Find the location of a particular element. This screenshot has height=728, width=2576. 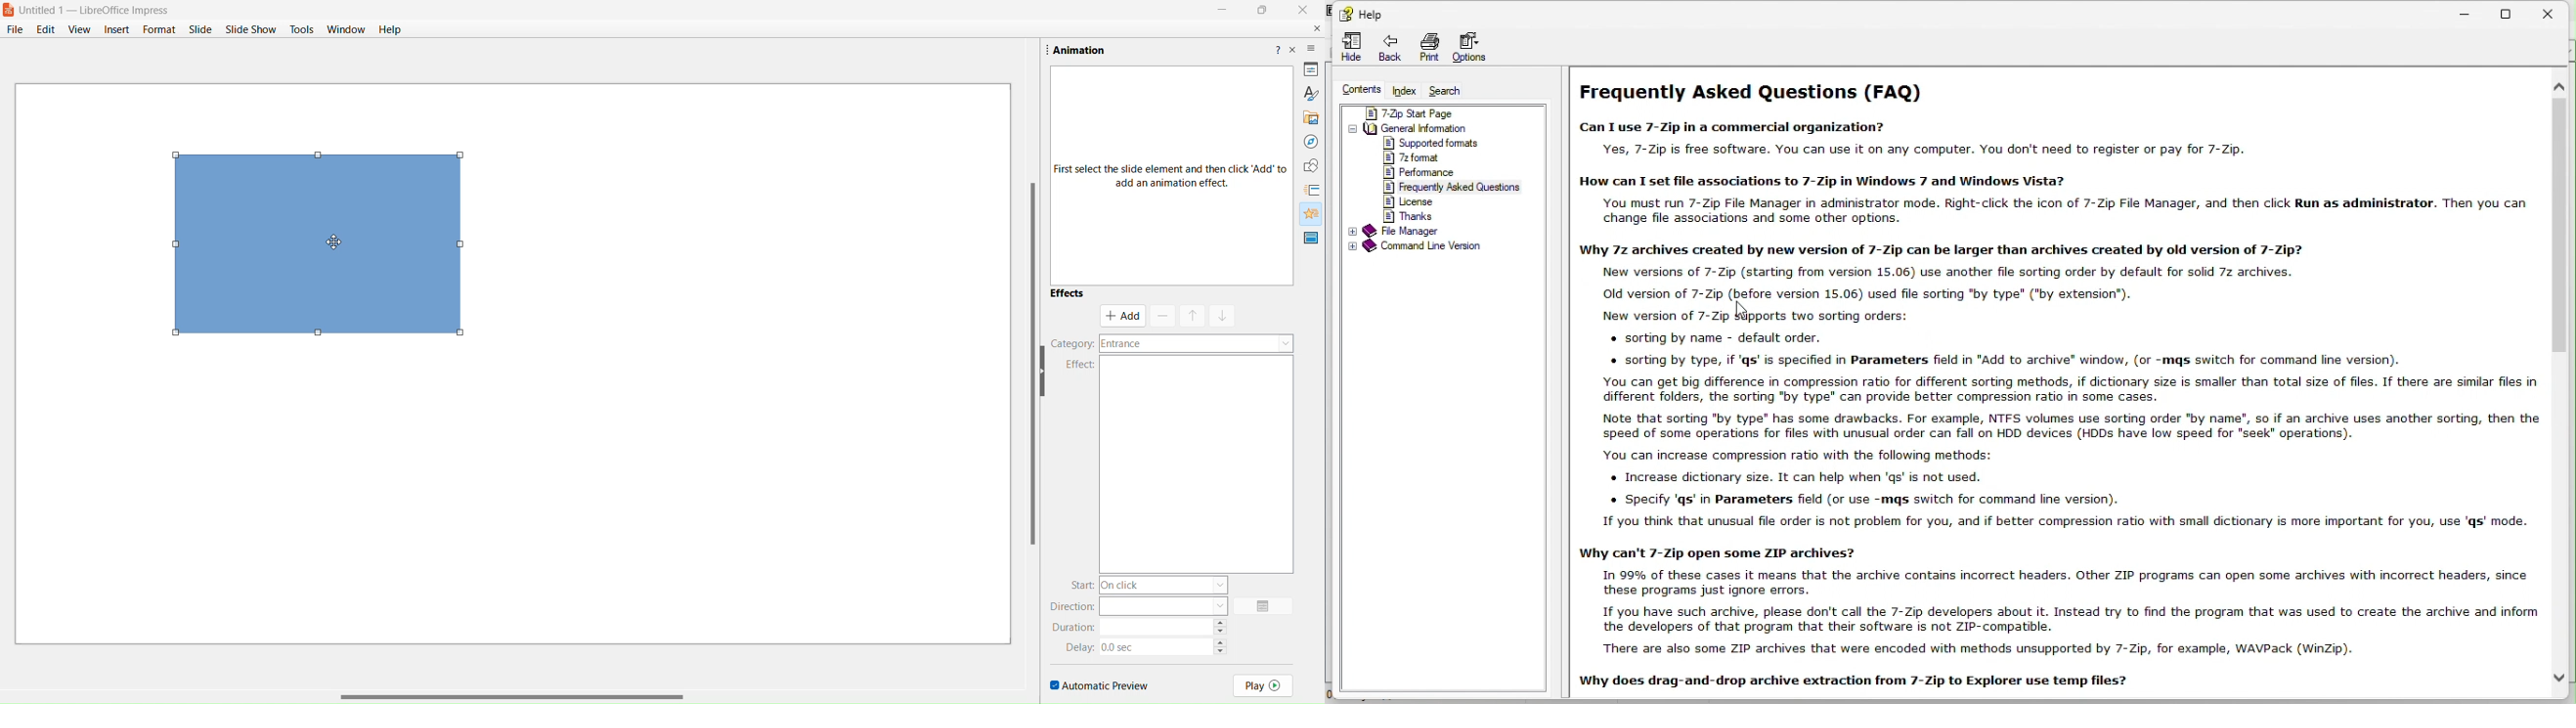

mask down is located at coordinates (1222, 314).